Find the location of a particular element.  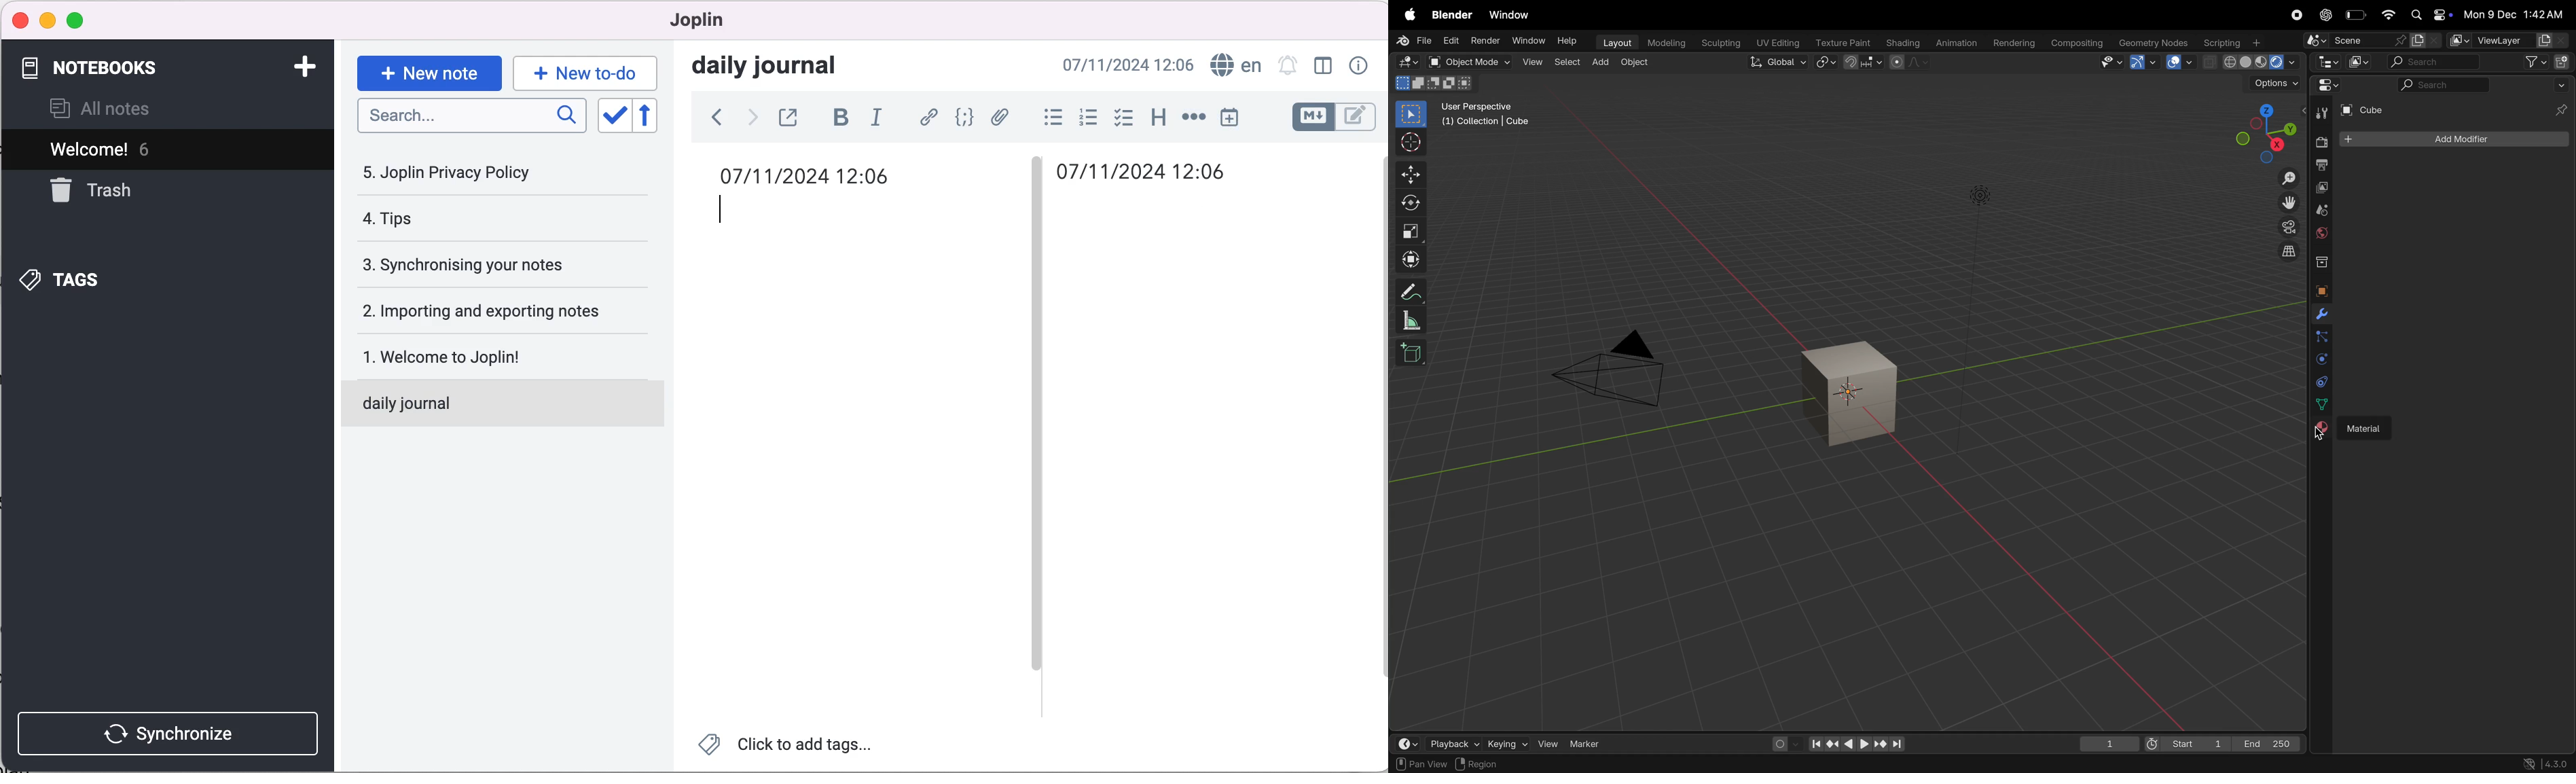

cursosr is located at coordinates (1408, 144).